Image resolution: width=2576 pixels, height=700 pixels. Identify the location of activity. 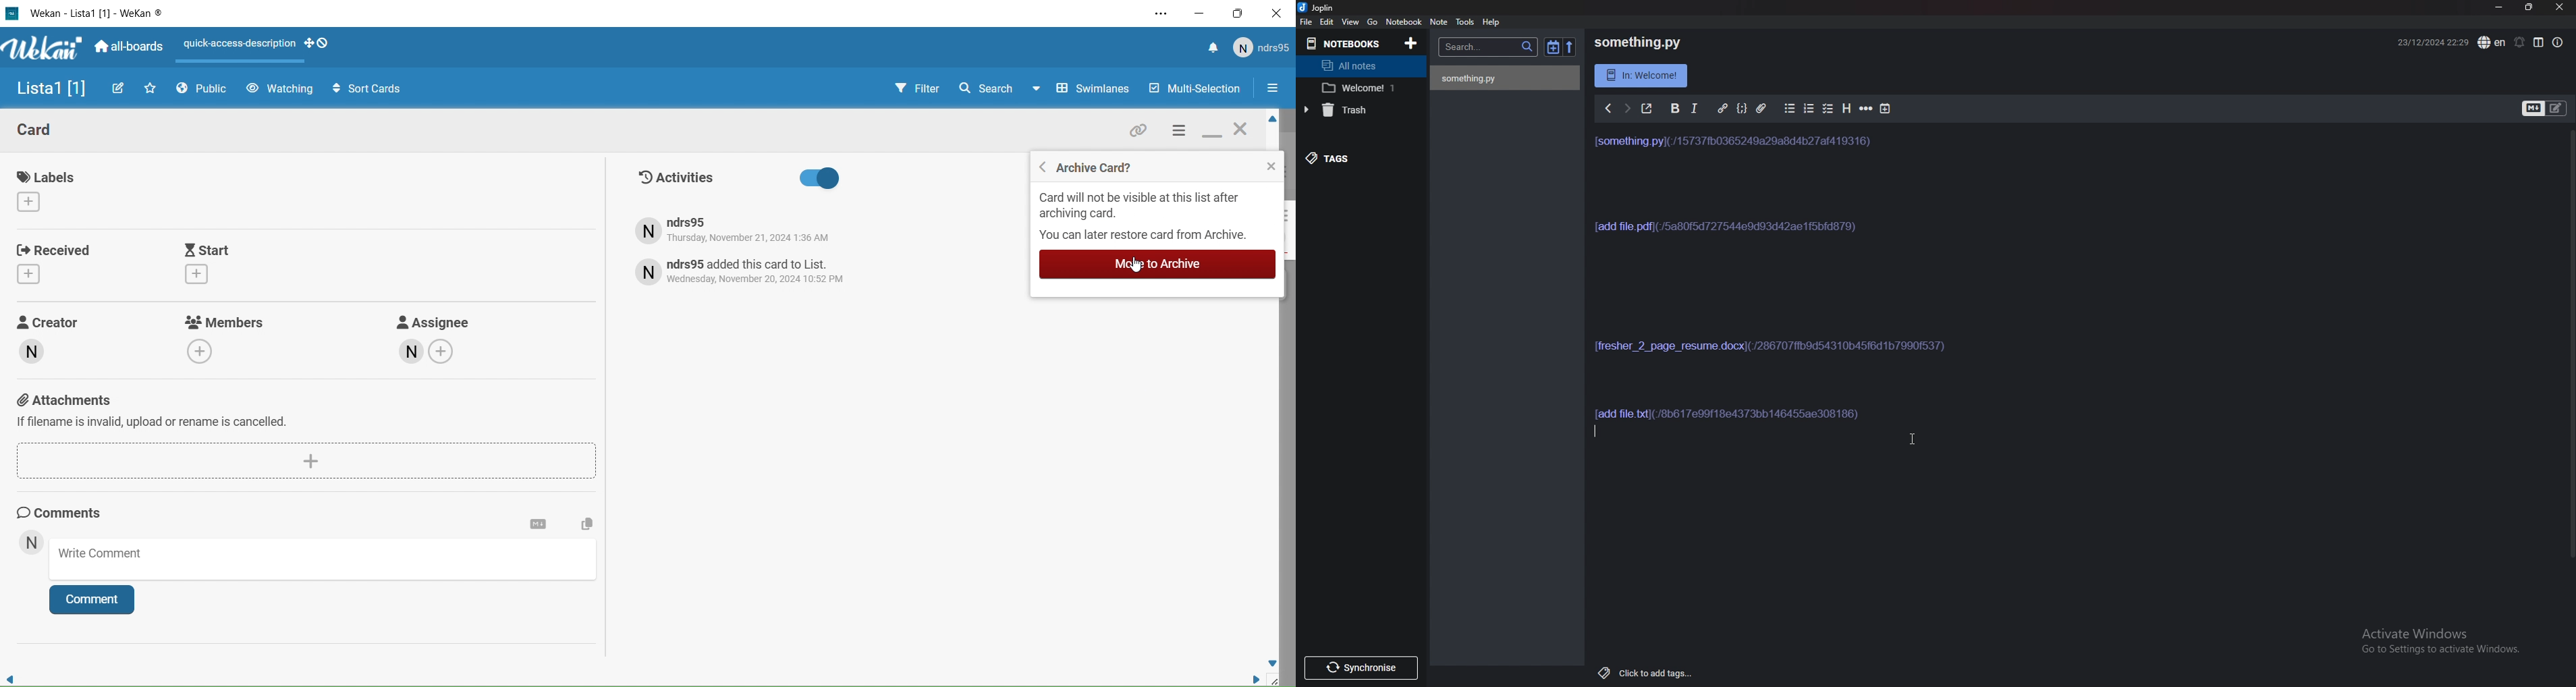
(744, 276).